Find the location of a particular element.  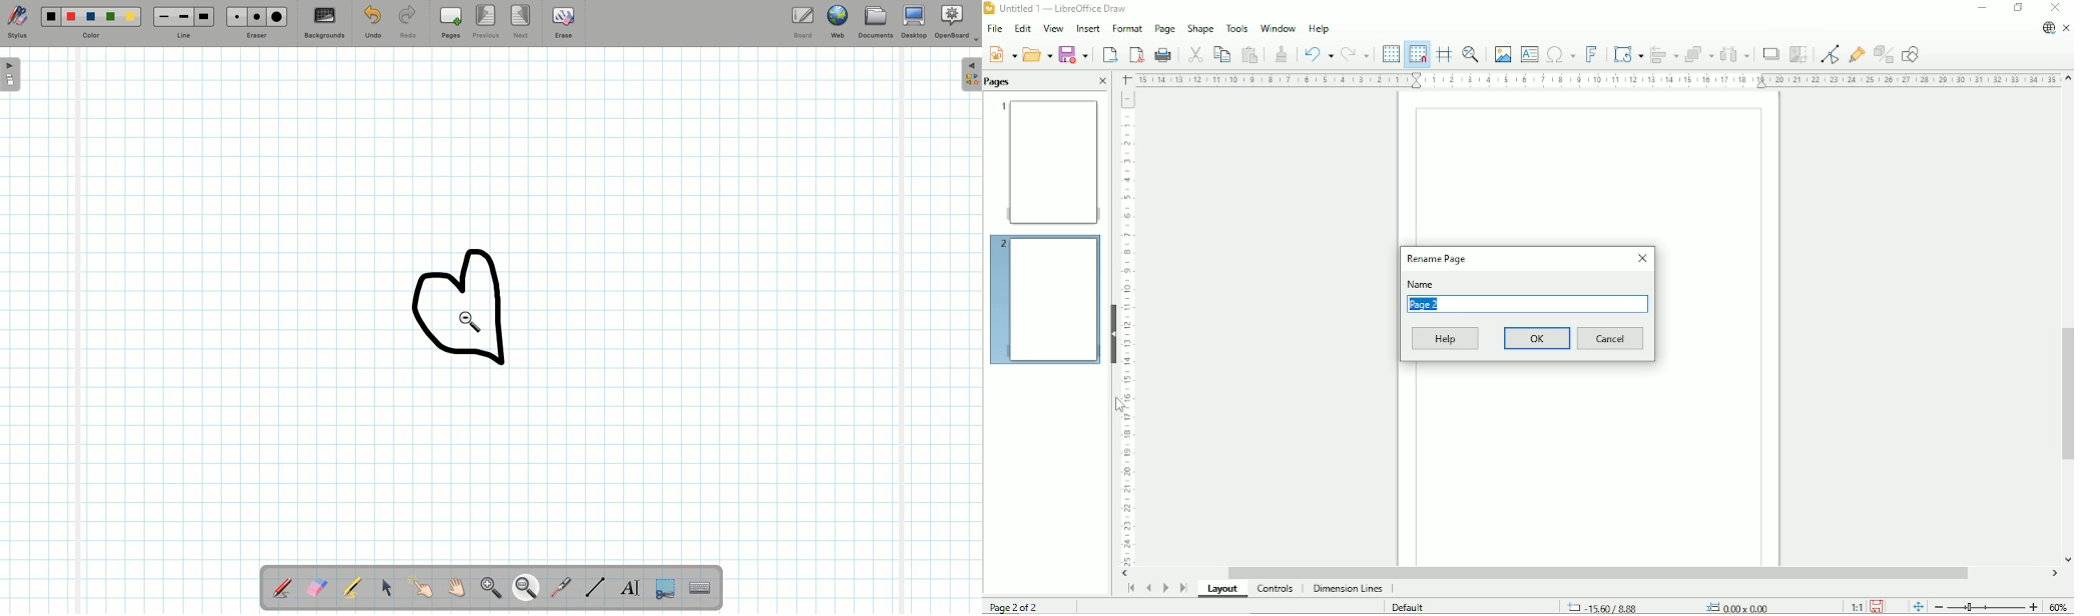

Window is located at coordinates (1278, 26).